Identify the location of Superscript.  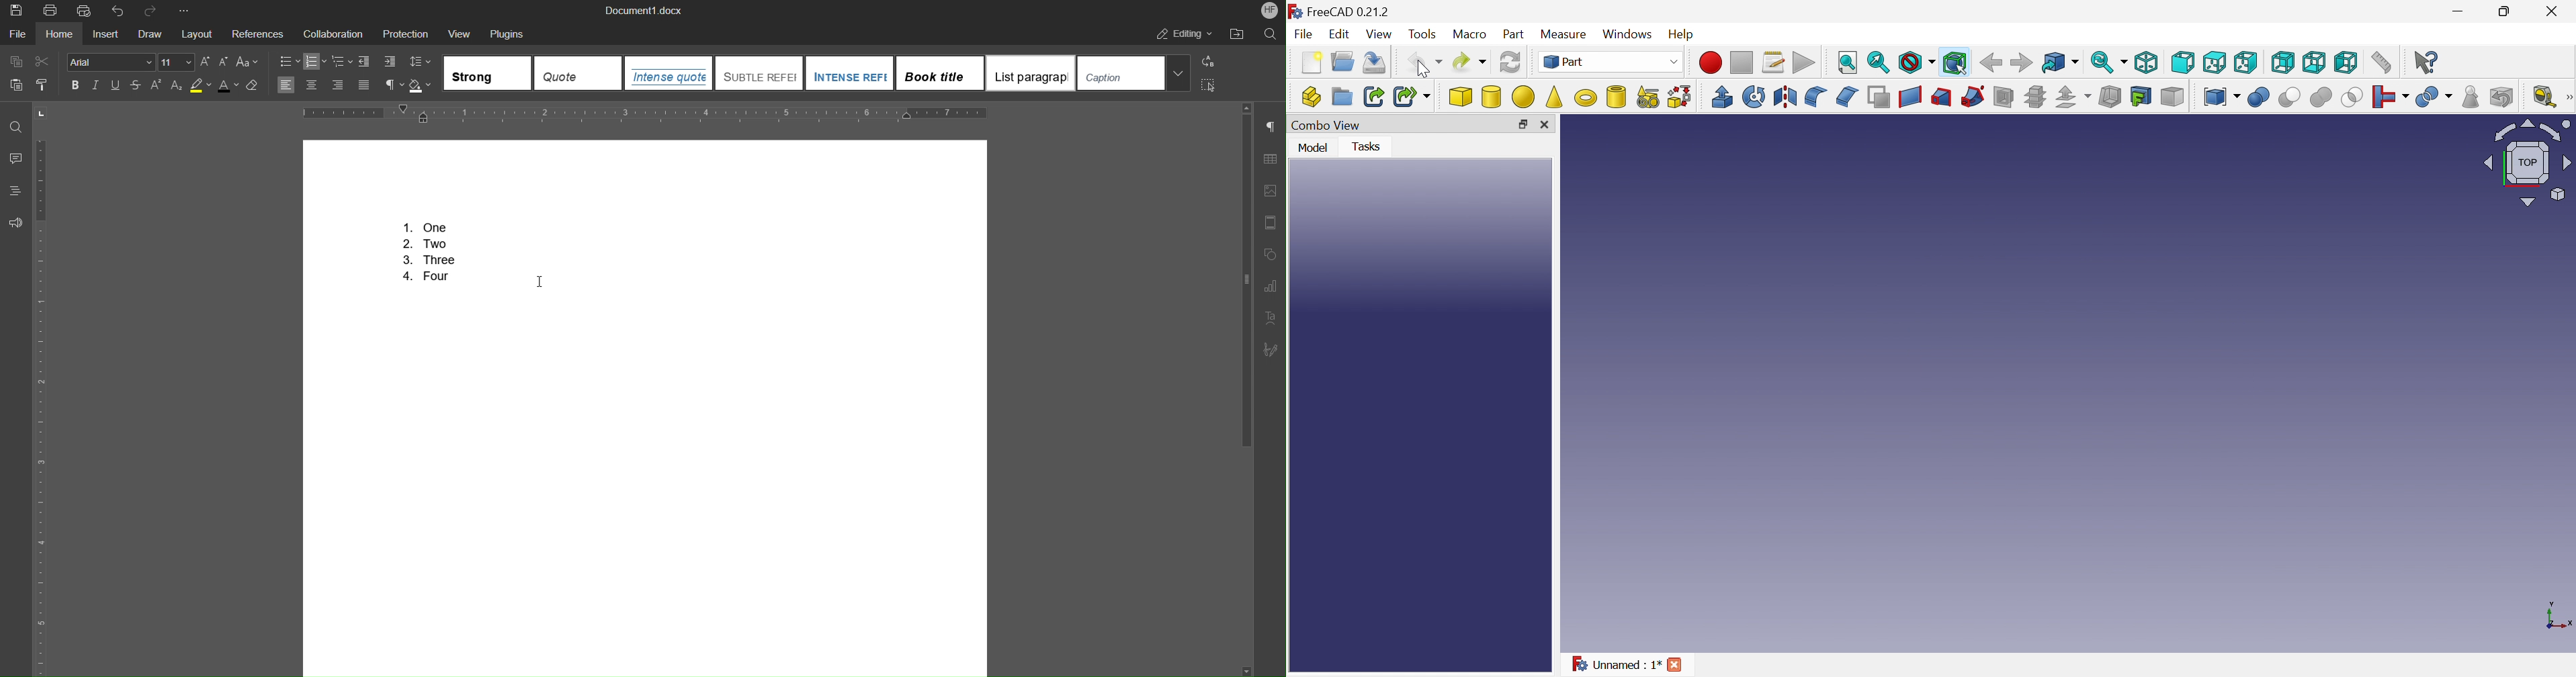
(158, 86).